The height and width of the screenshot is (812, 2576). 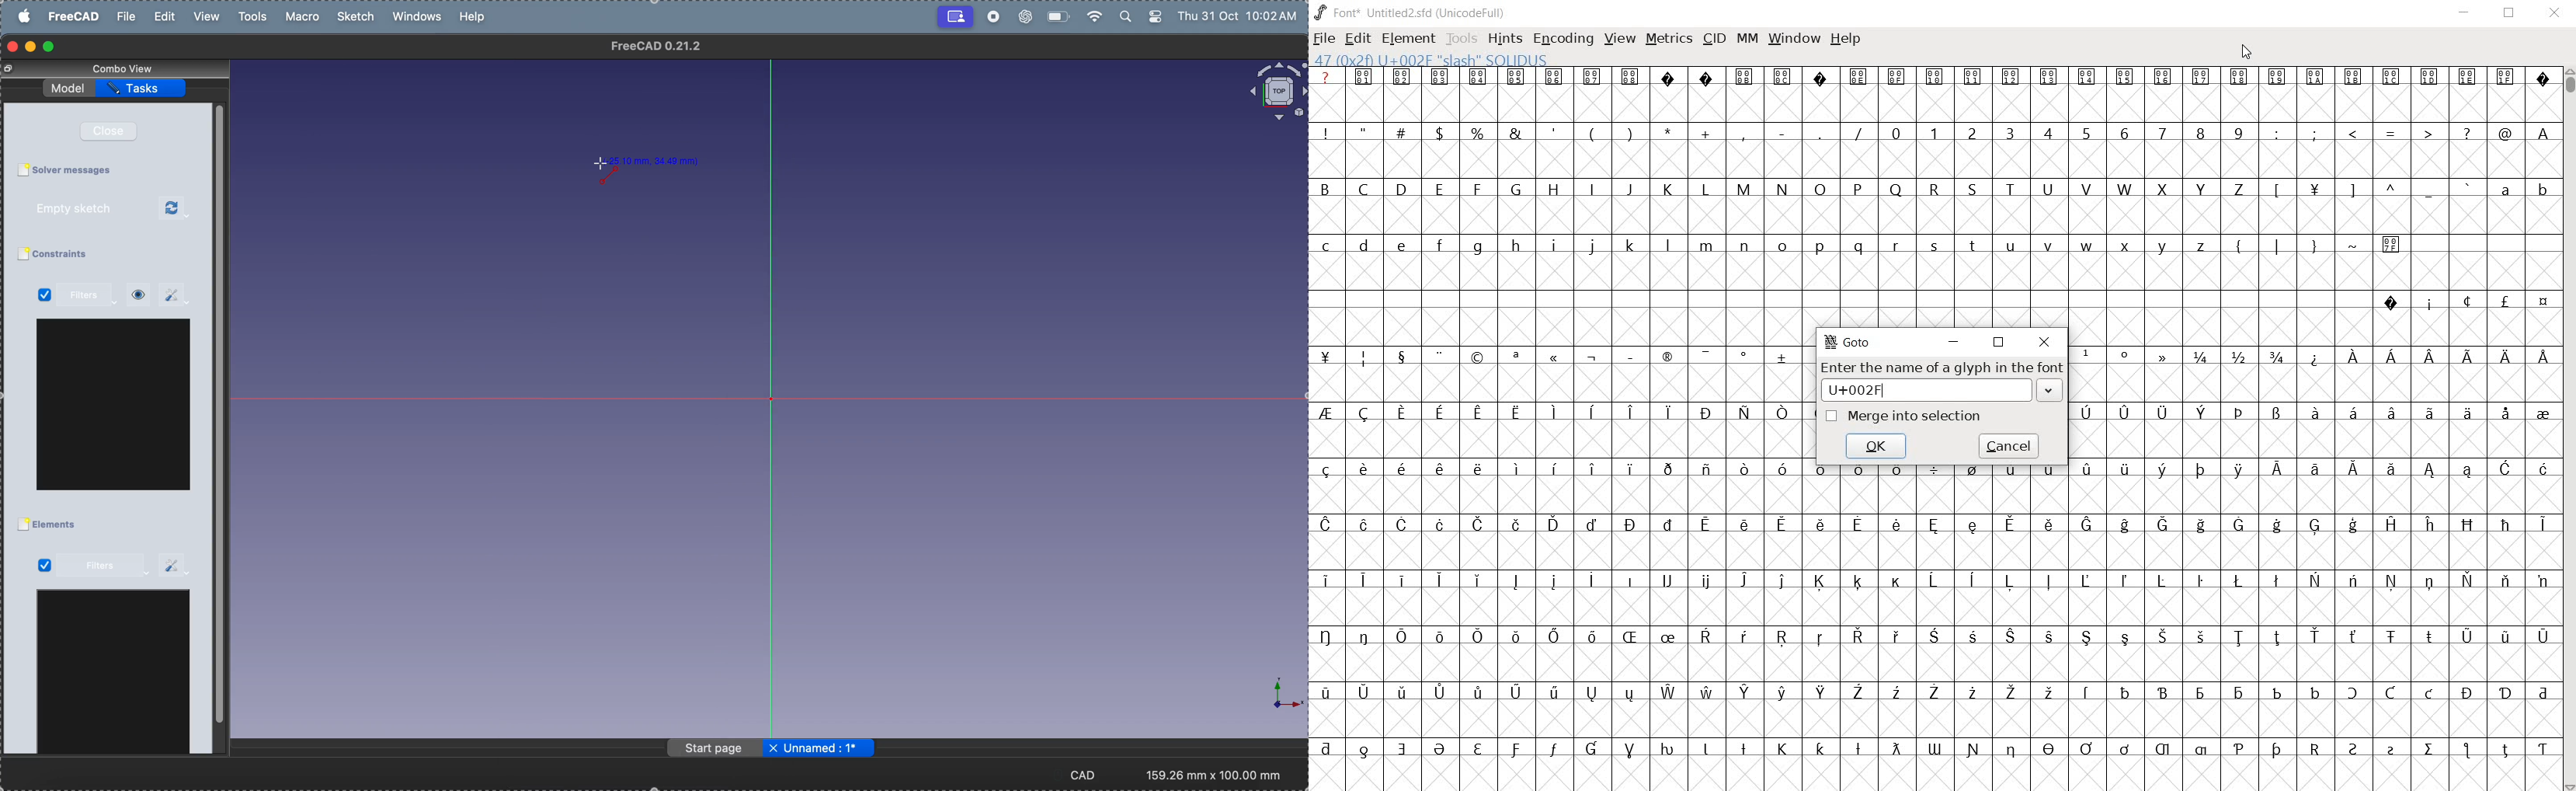 What do you see at coordinates (474, 16) in the screenshot?
I see `help` at bounding box center [474, 16].